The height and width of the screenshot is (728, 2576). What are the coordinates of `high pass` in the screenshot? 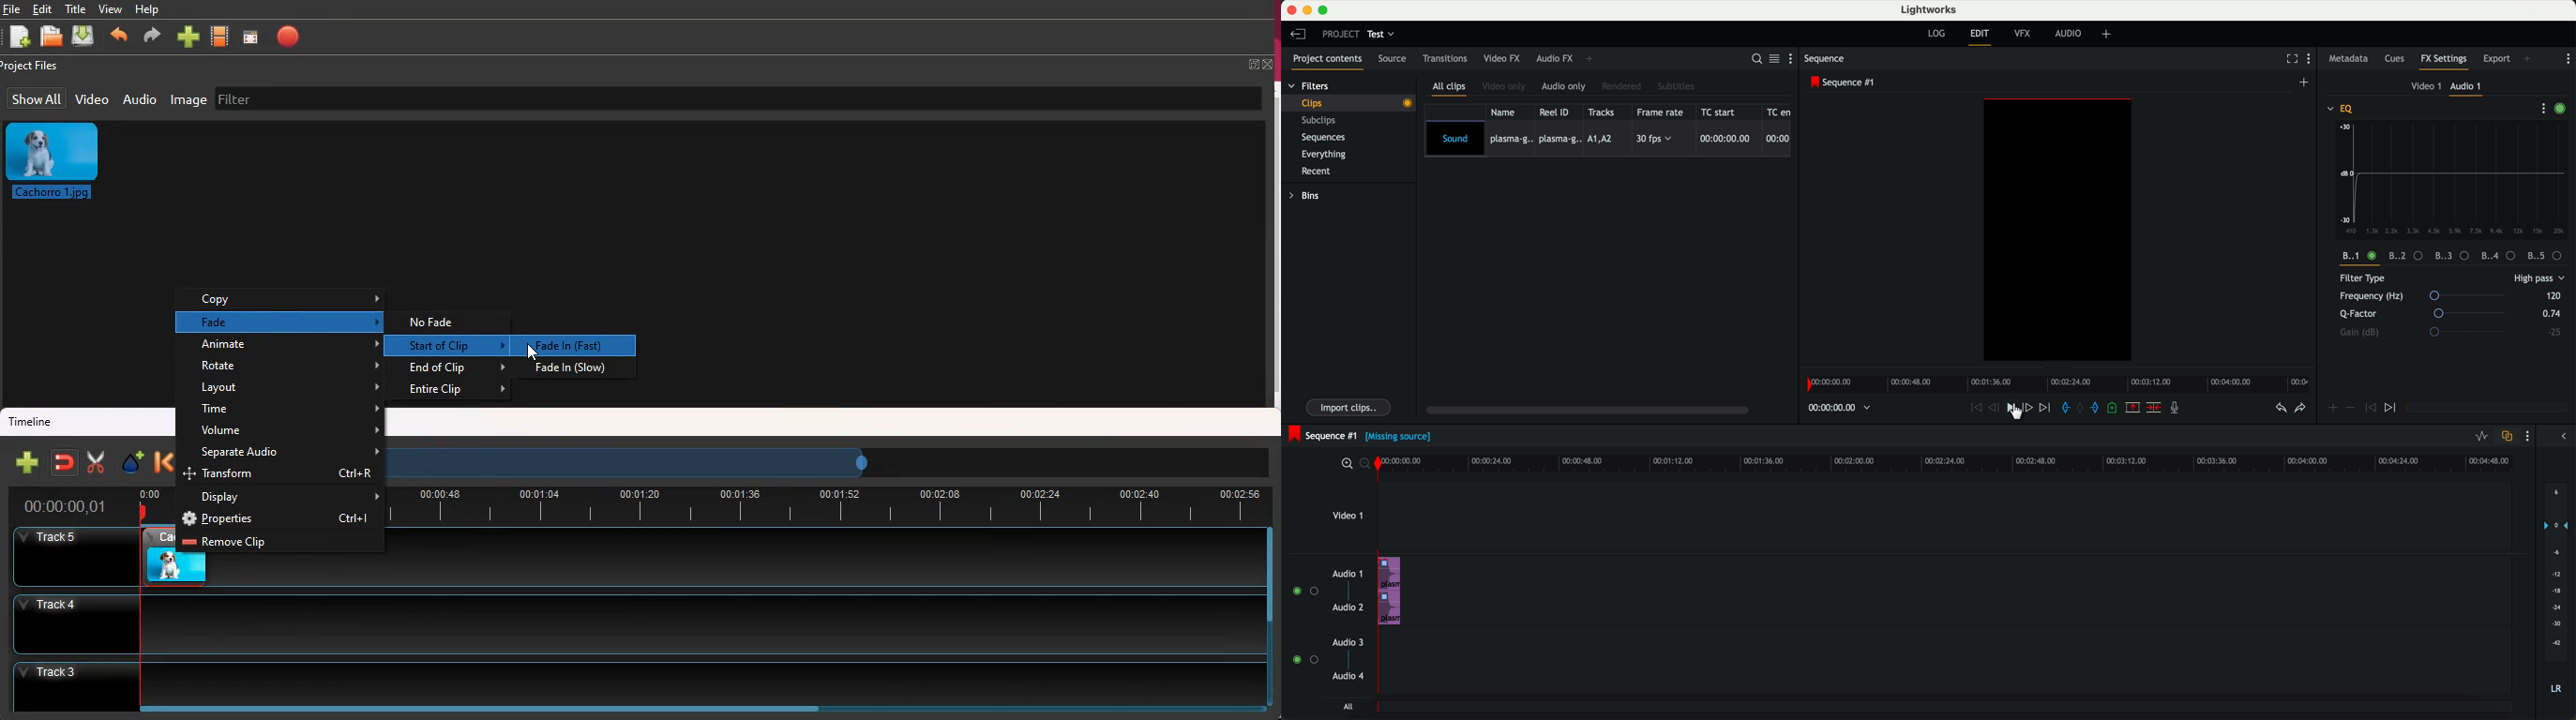 It's located at (2538, 279).